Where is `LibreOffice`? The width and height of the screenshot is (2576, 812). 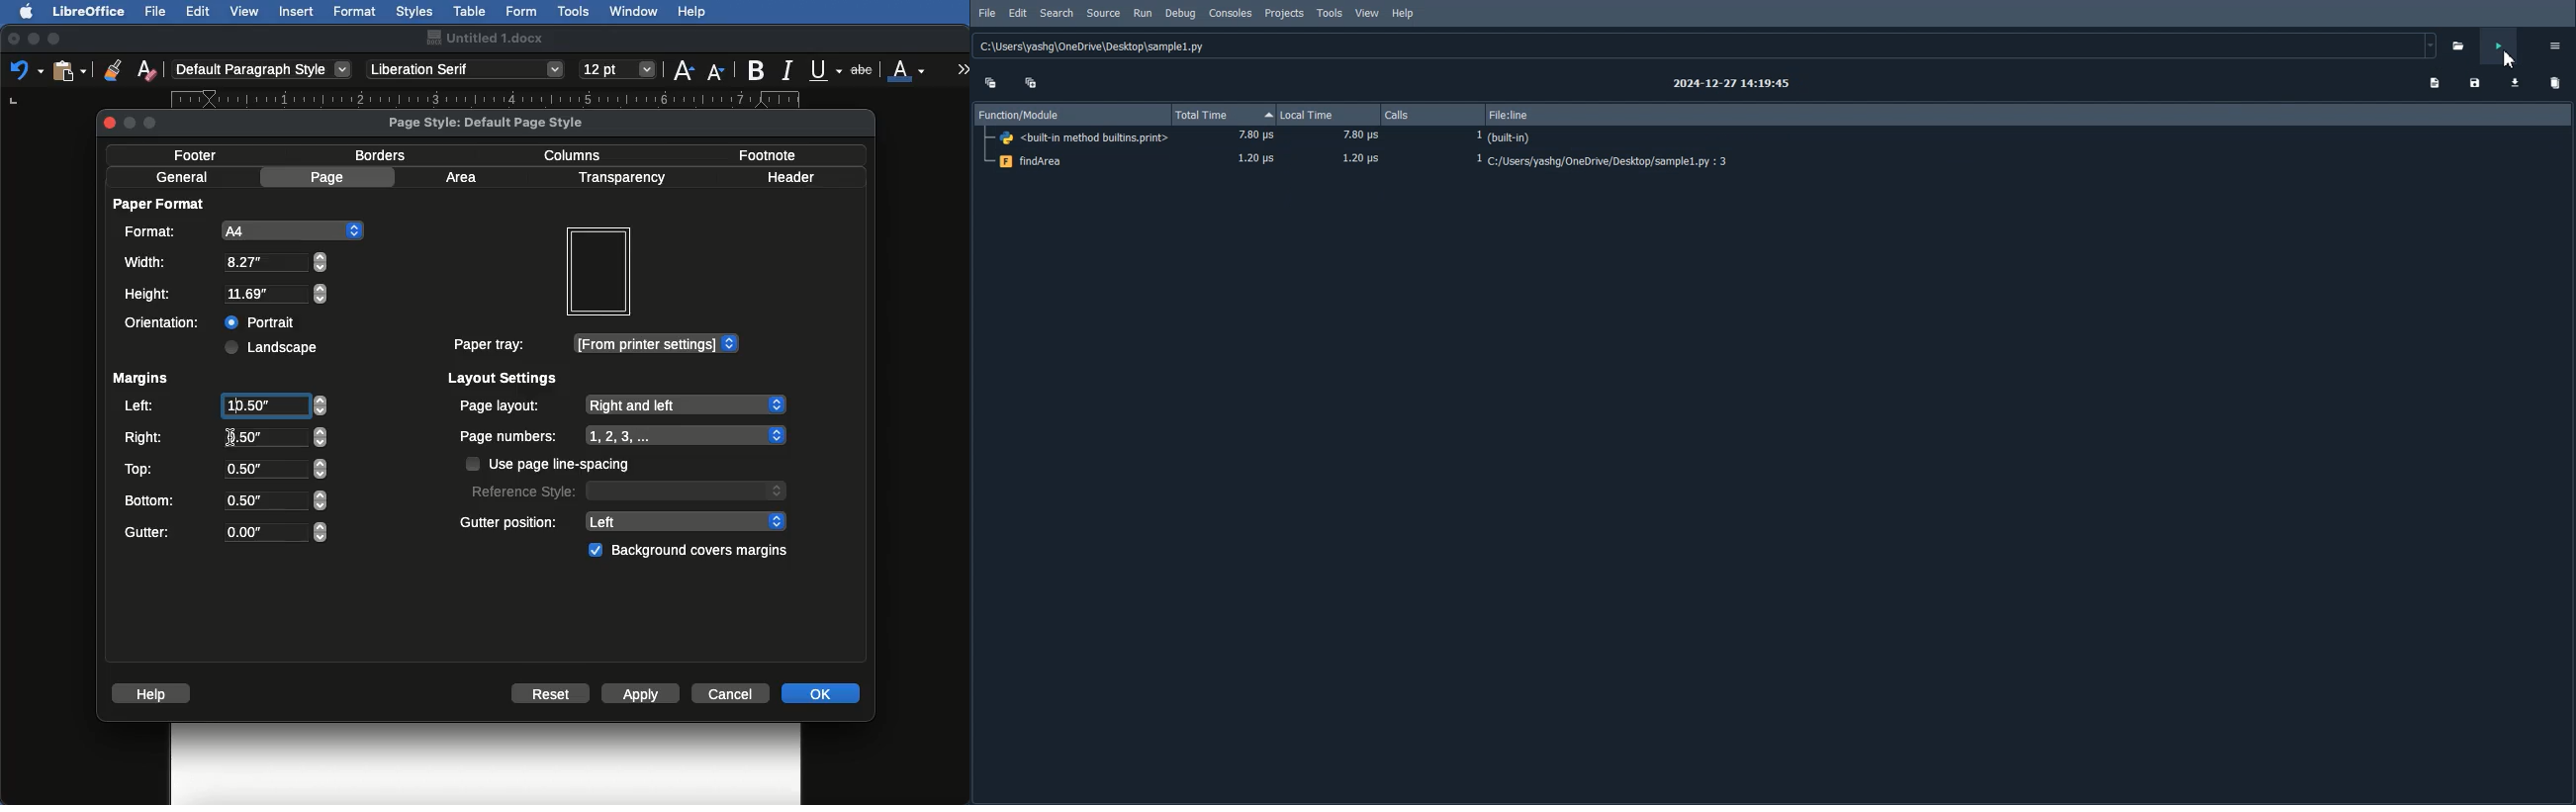 LibreOffice is located at coordinates (88, 11).